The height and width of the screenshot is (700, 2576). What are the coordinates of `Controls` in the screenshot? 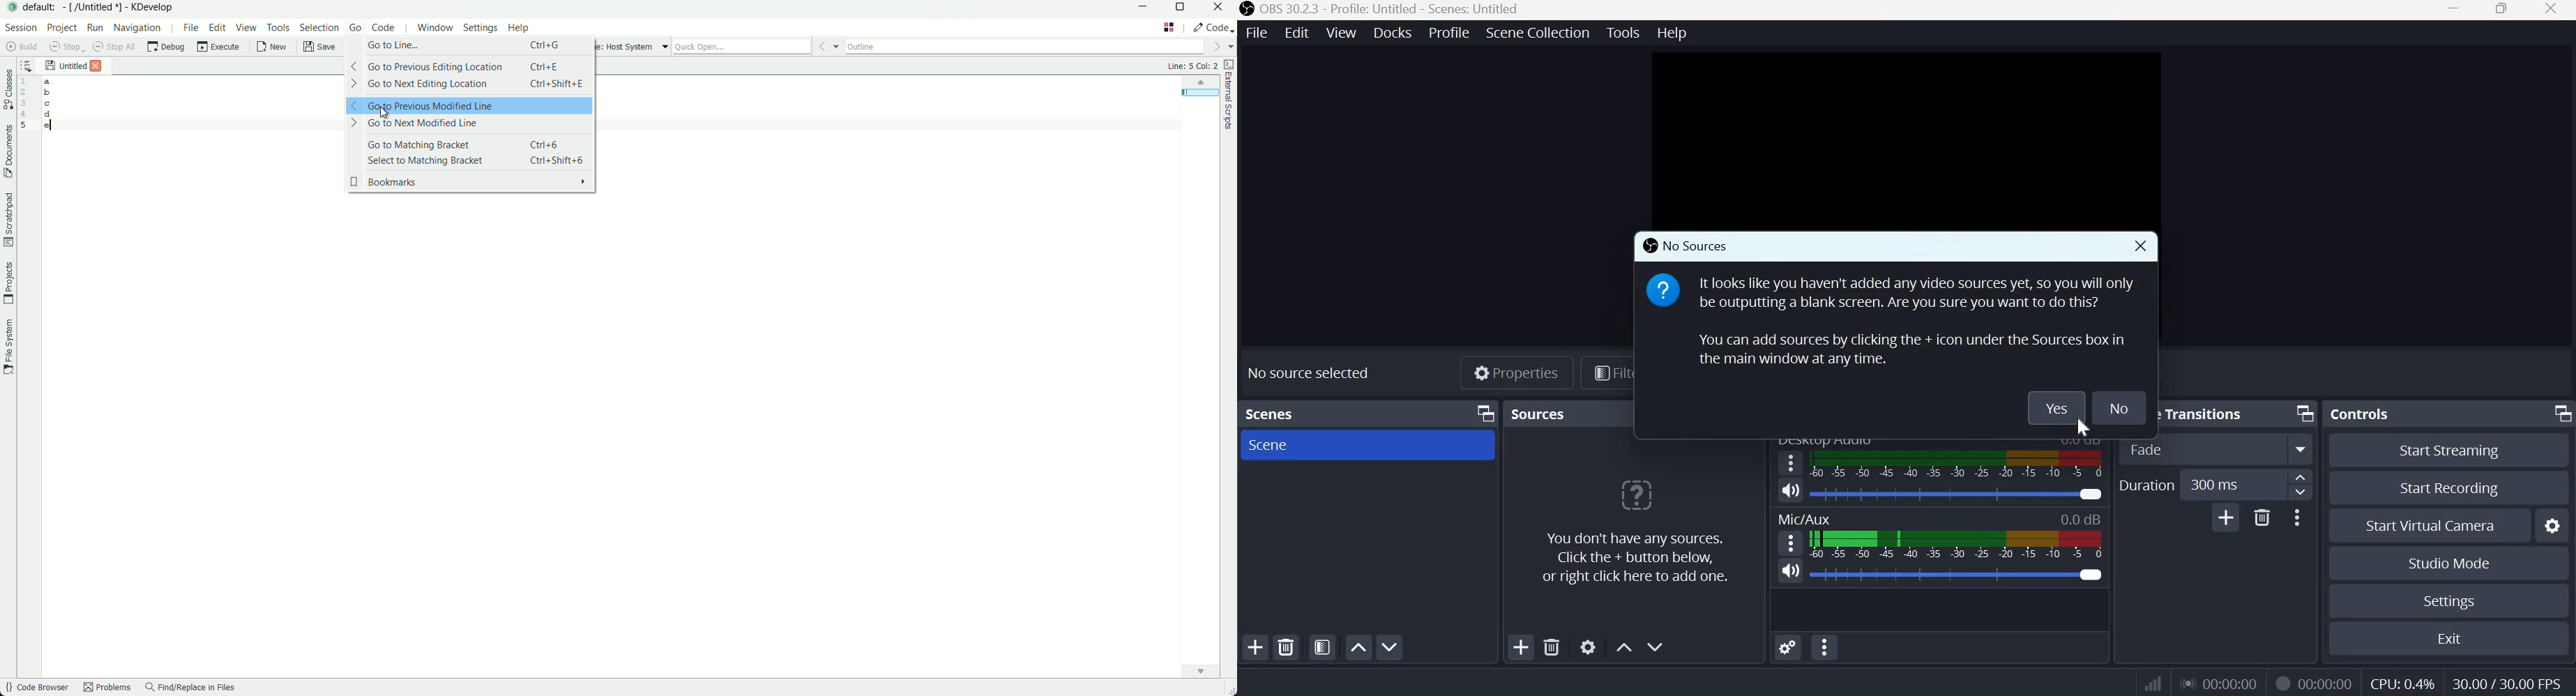 It's located at (2365, 414).